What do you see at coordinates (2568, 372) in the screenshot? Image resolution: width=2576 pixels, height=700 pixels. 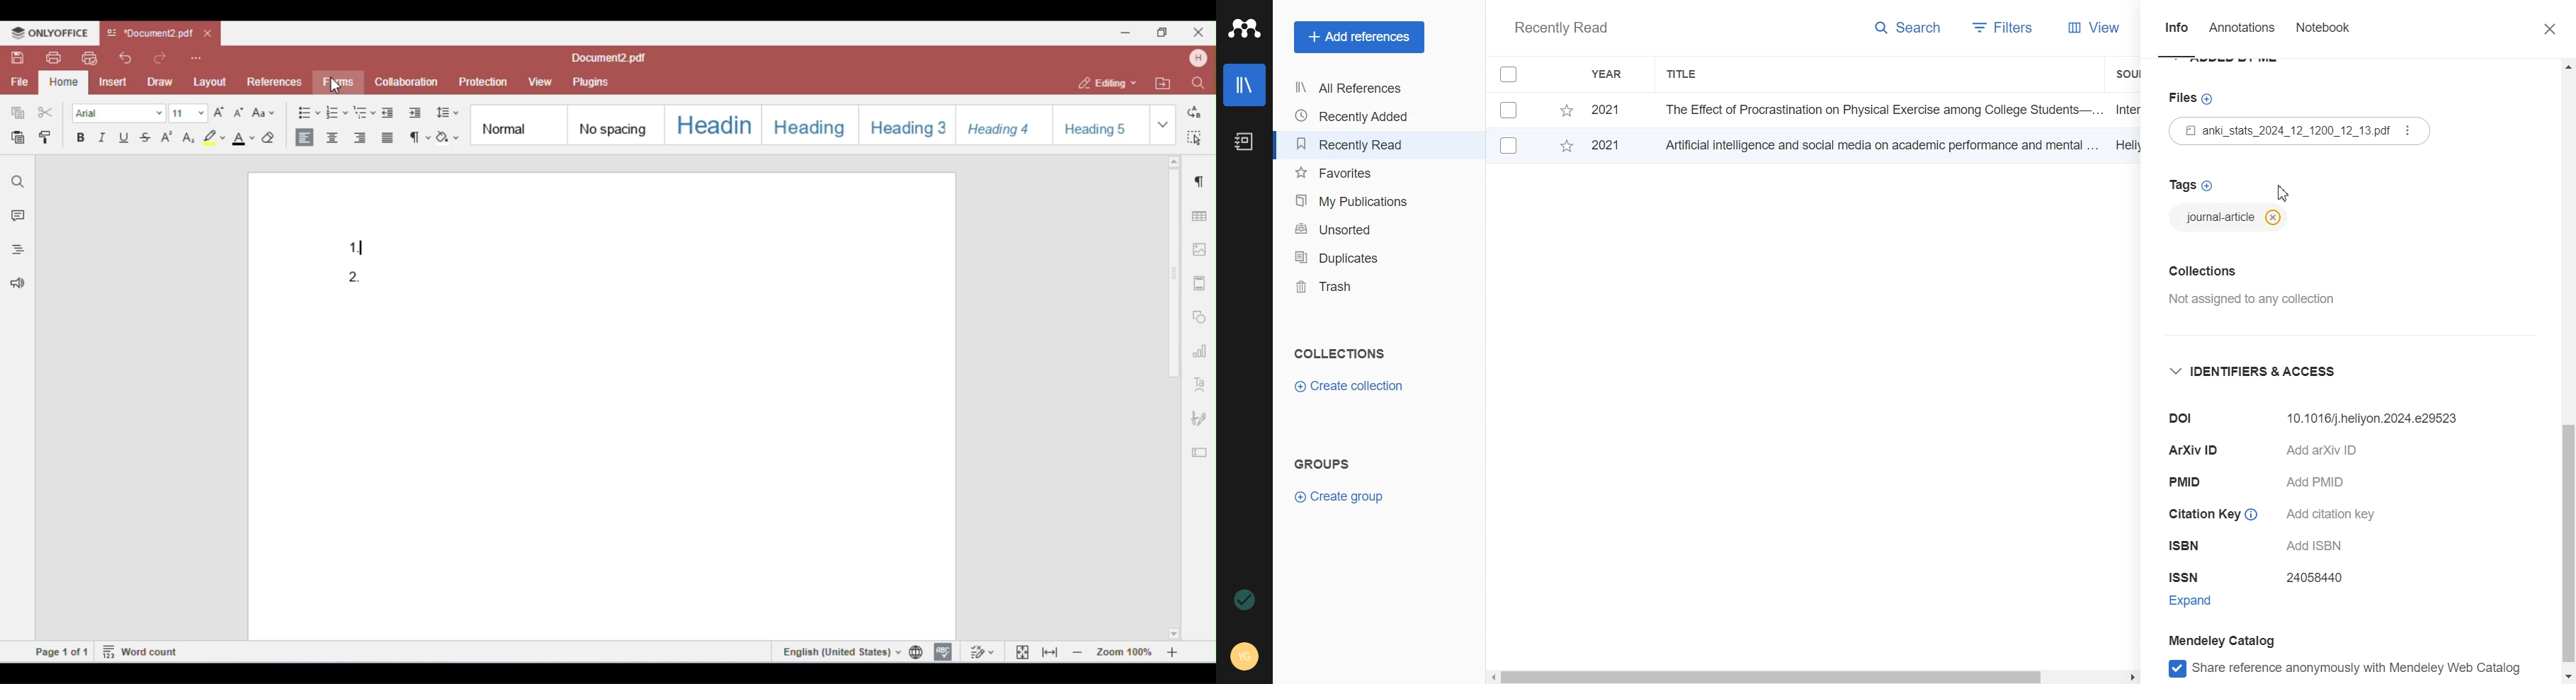 I see `Vertical scroll bar` at bounding box center [2568, 372].